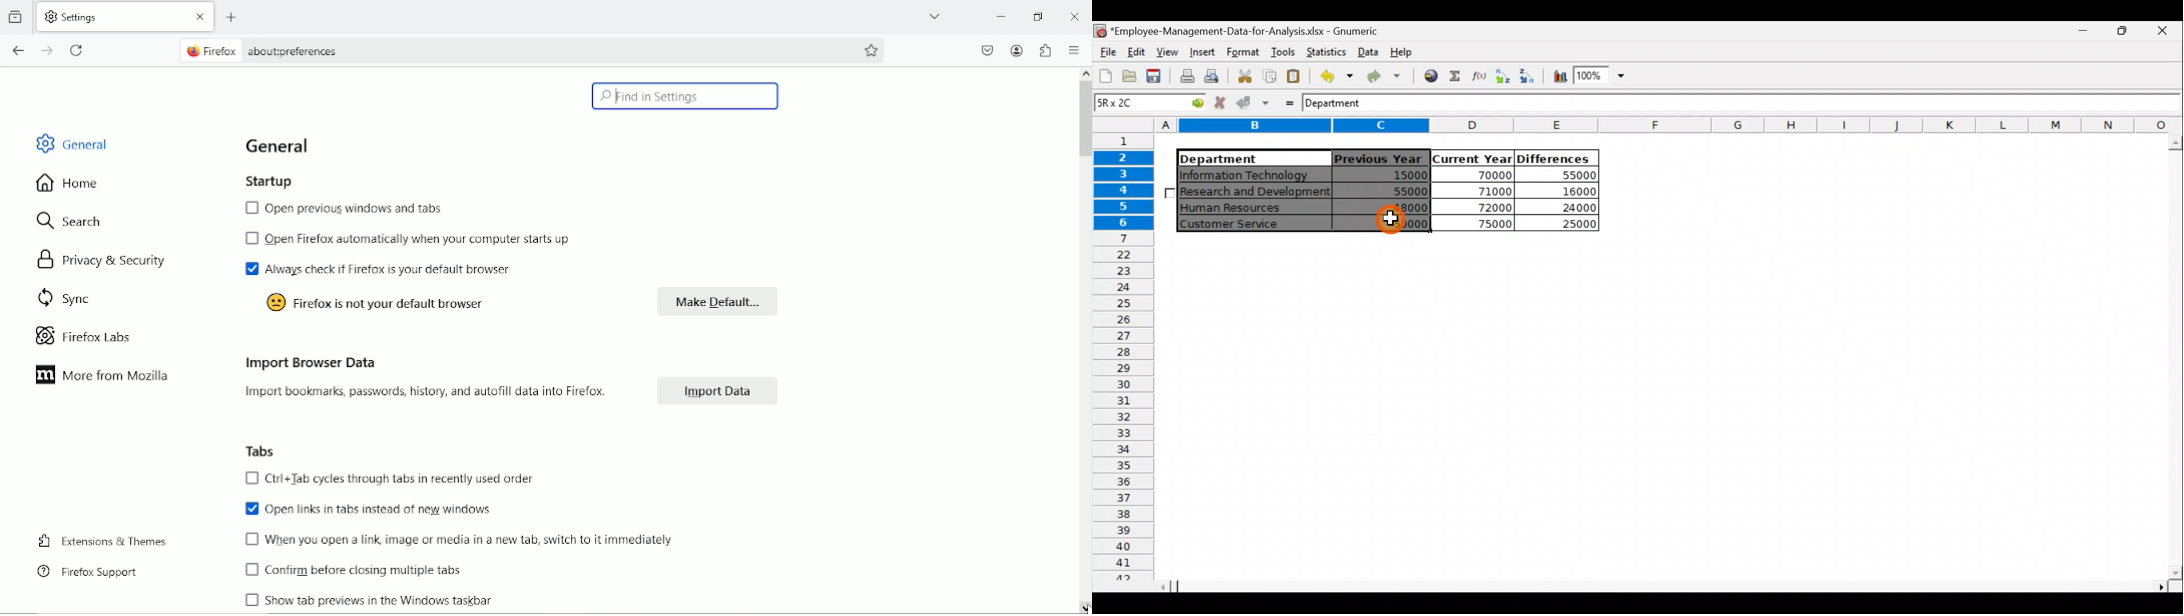 The width and height of the screenshot is (2184, 616). What do you see at coordinates (1239, 208) in the screenshot?
I see `Human Resources` at bounding box center [1239, 208].